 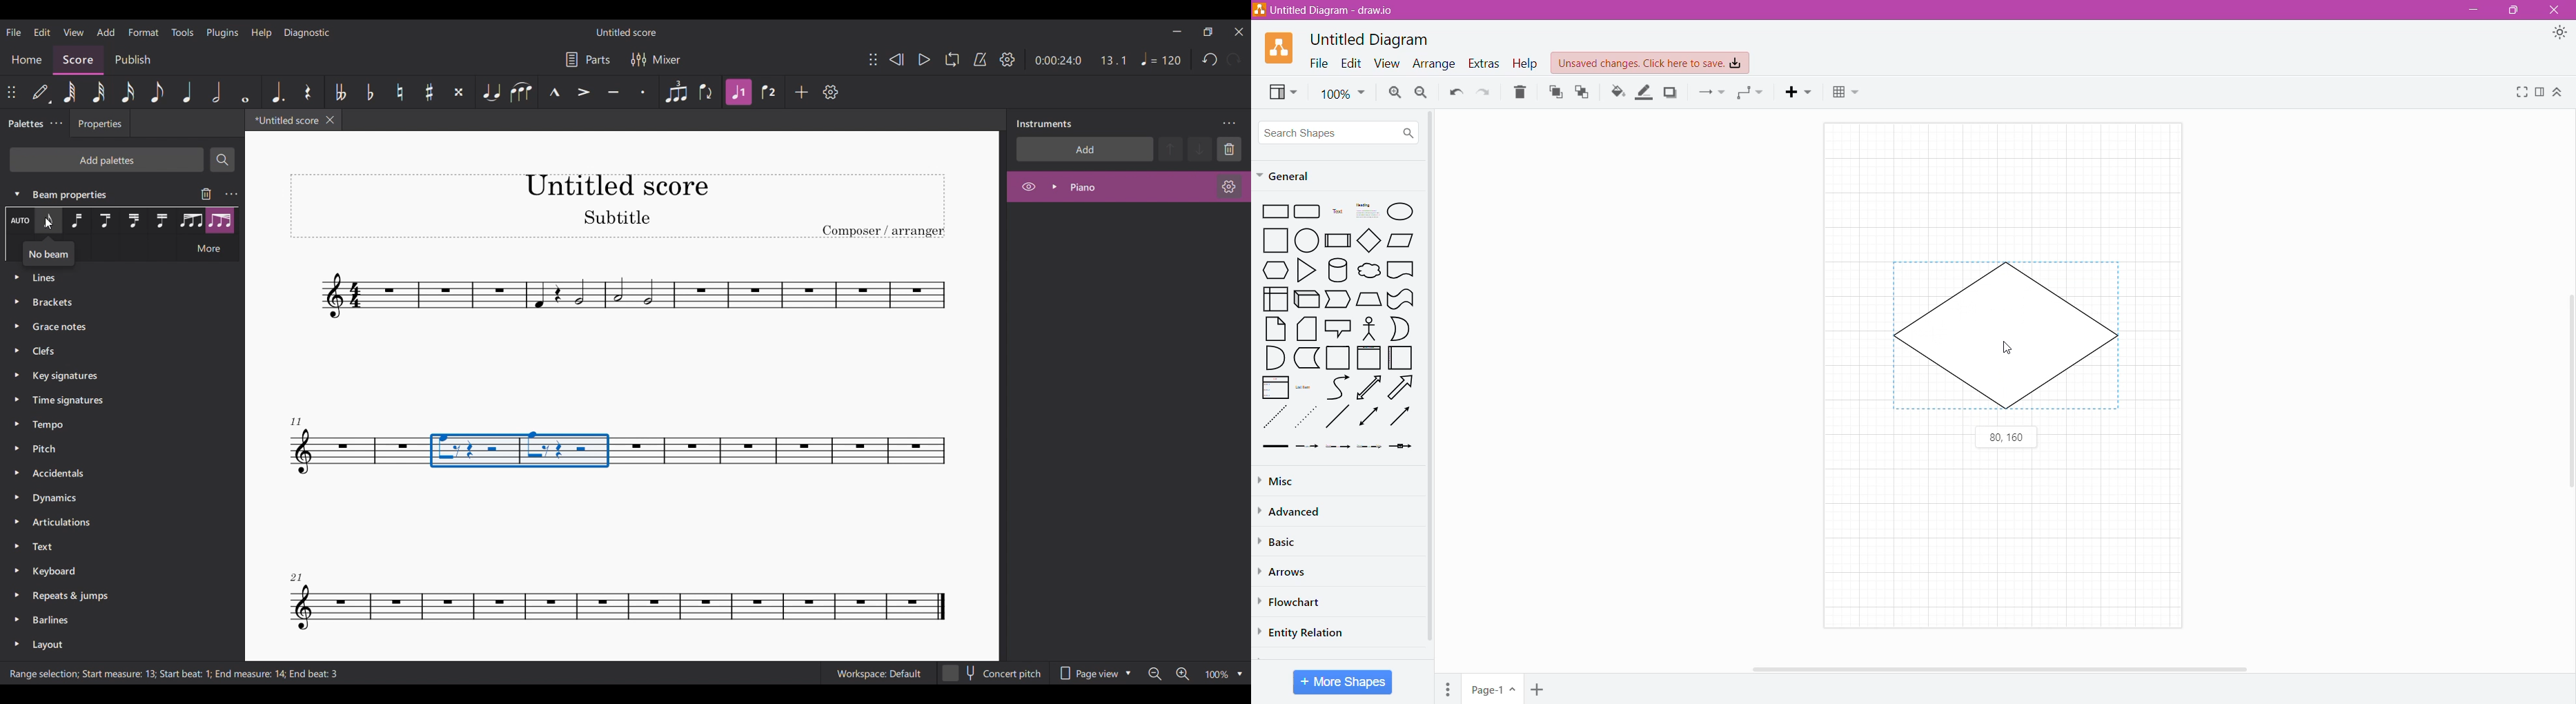 What do you see at coordinates (830, 93) in the screenshot?
I see `Customize toolbar` at bounding box center [830, 93].